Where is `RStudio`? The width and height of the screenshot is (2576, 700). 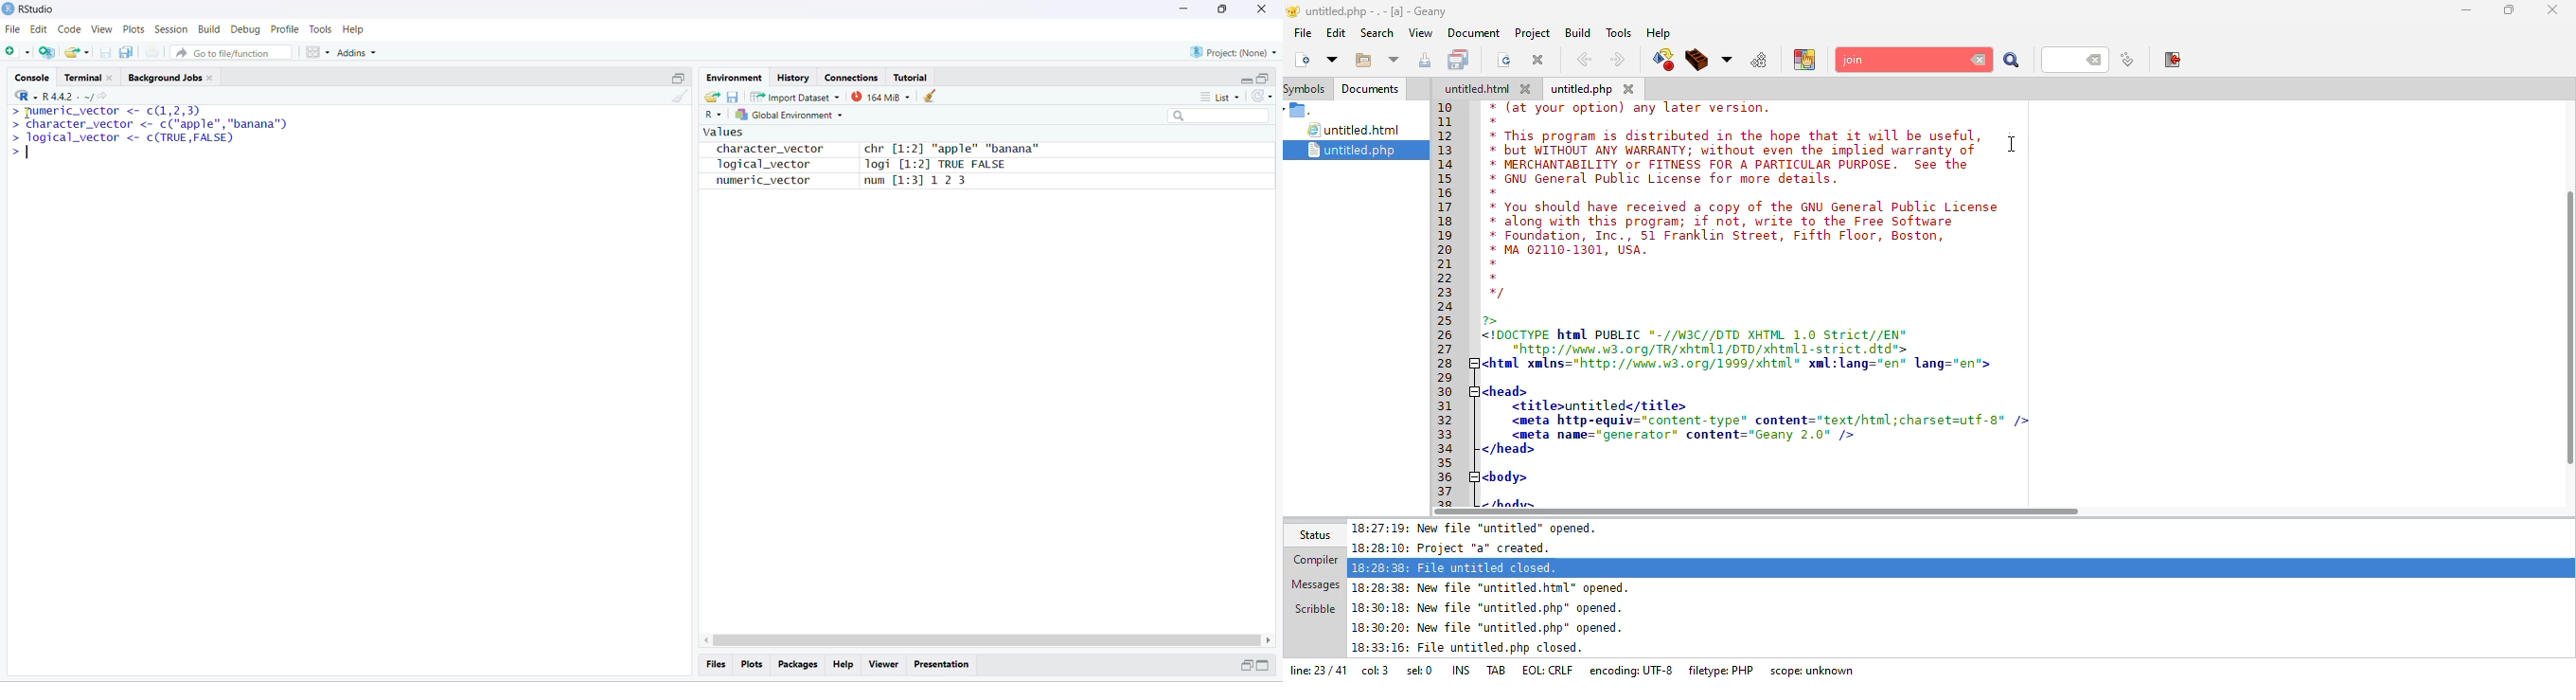
RStudio is located at coordinates (40, 8).